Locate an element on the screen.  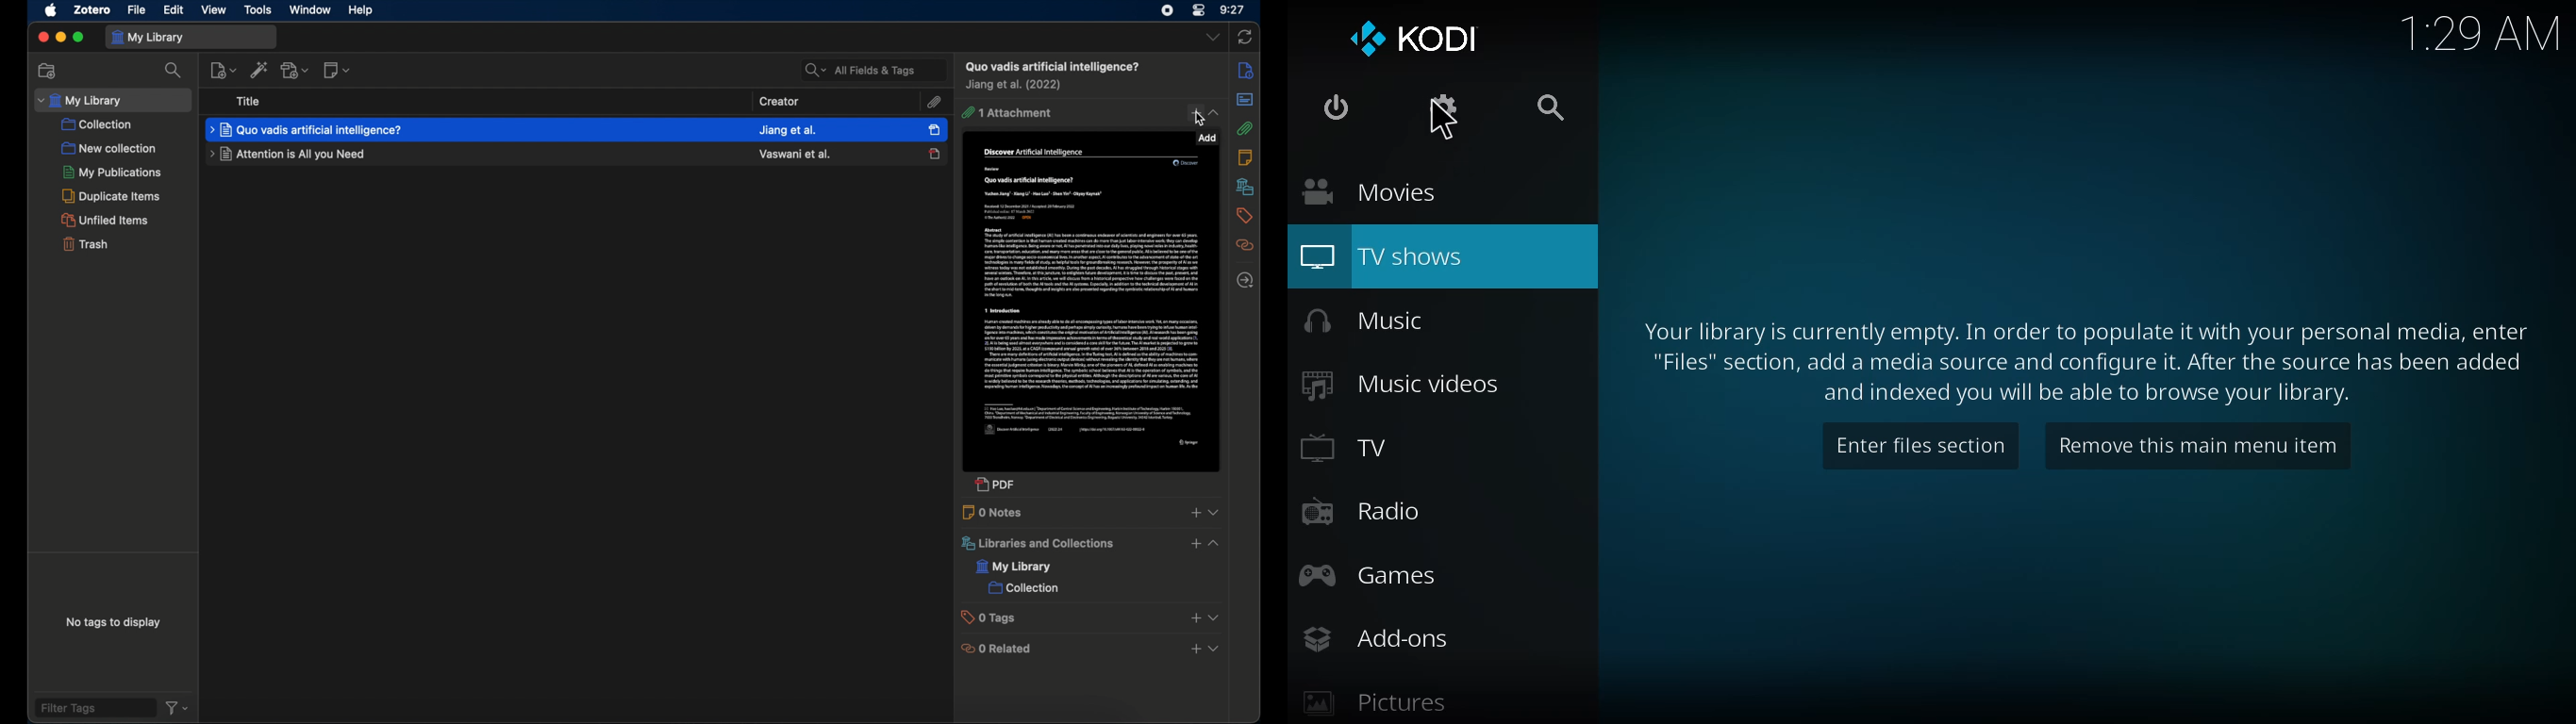
pictures is located at coordinates (1373, 704).